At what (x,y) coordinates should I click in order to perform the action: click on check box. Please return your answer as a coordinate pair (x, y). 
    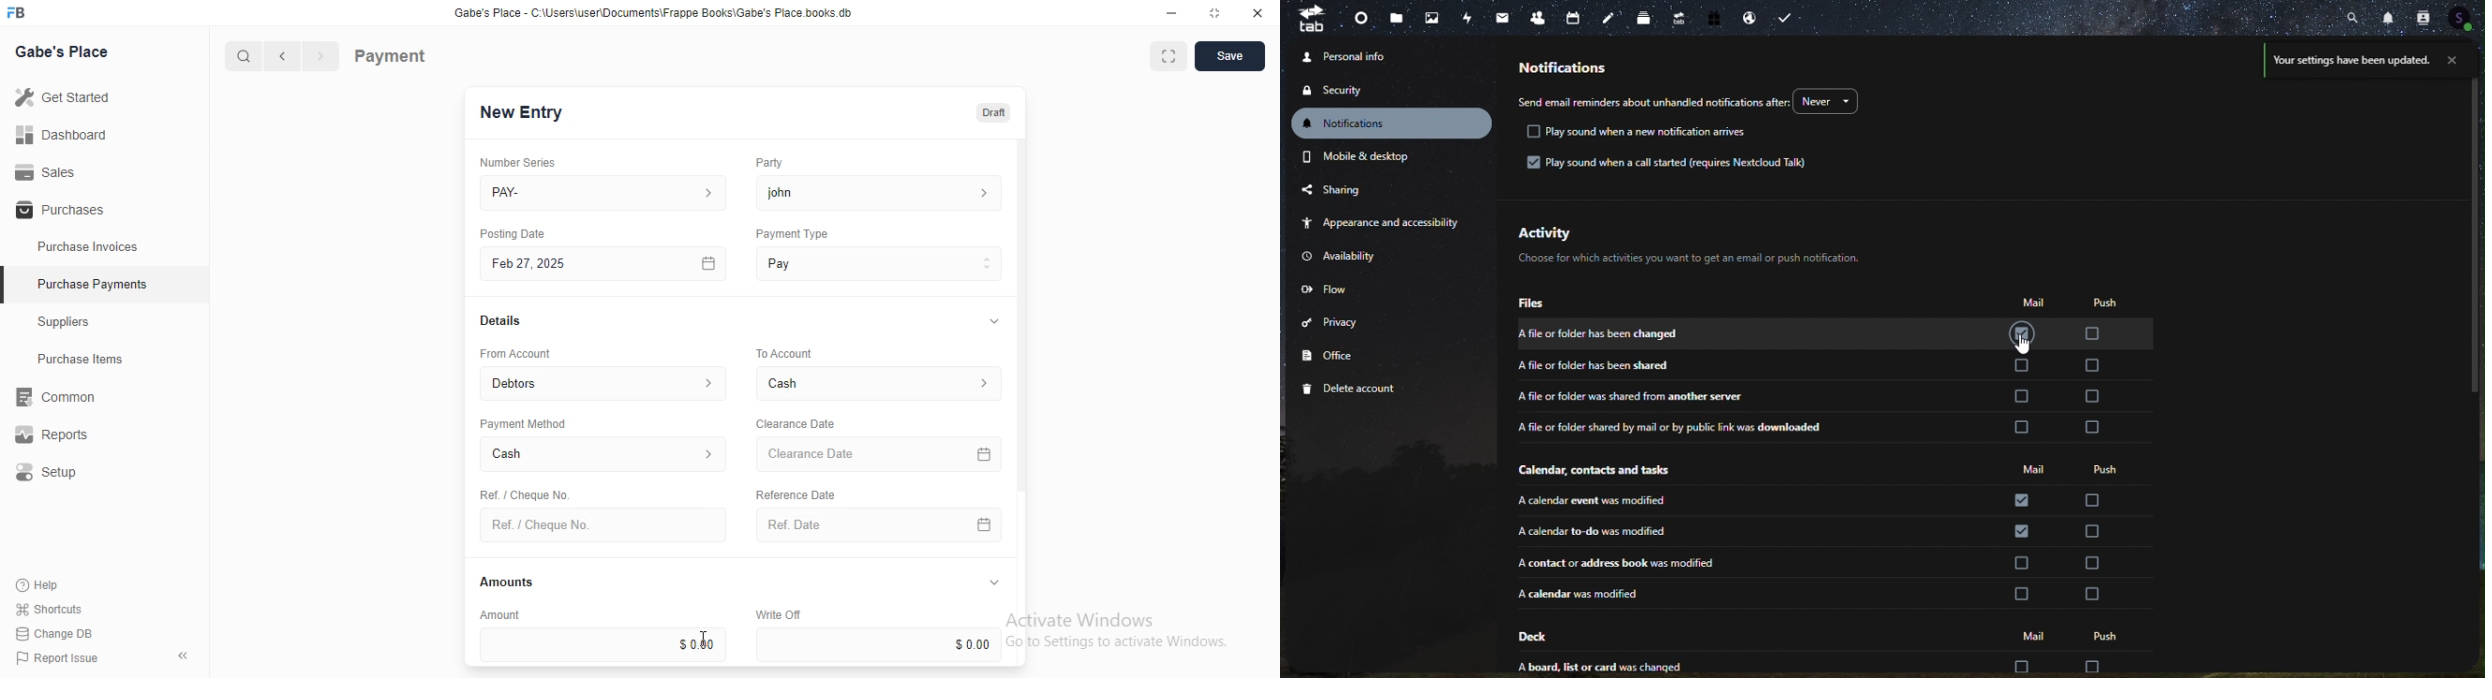
    Looking at the image, I should click on (2093, 500).